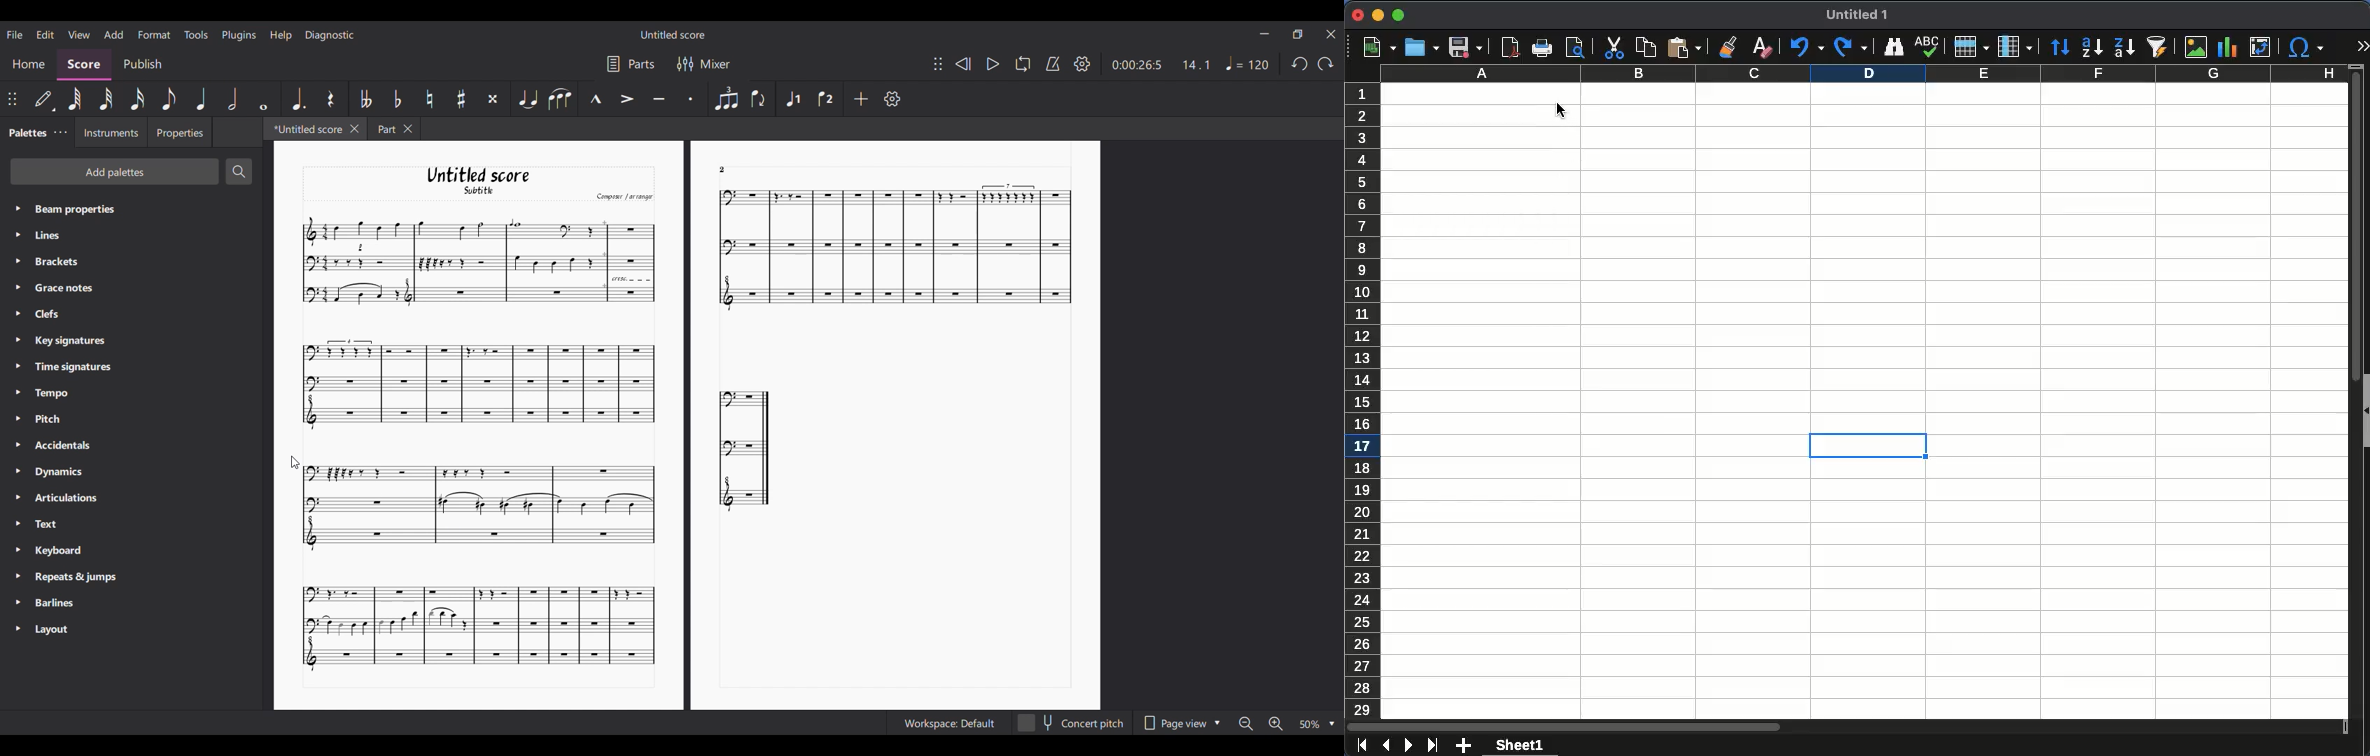 This screenshot has height=756, width=2380. Describe the element at coordinates (397, 98) in the screenshot. I see `Toggle flat` at that location.